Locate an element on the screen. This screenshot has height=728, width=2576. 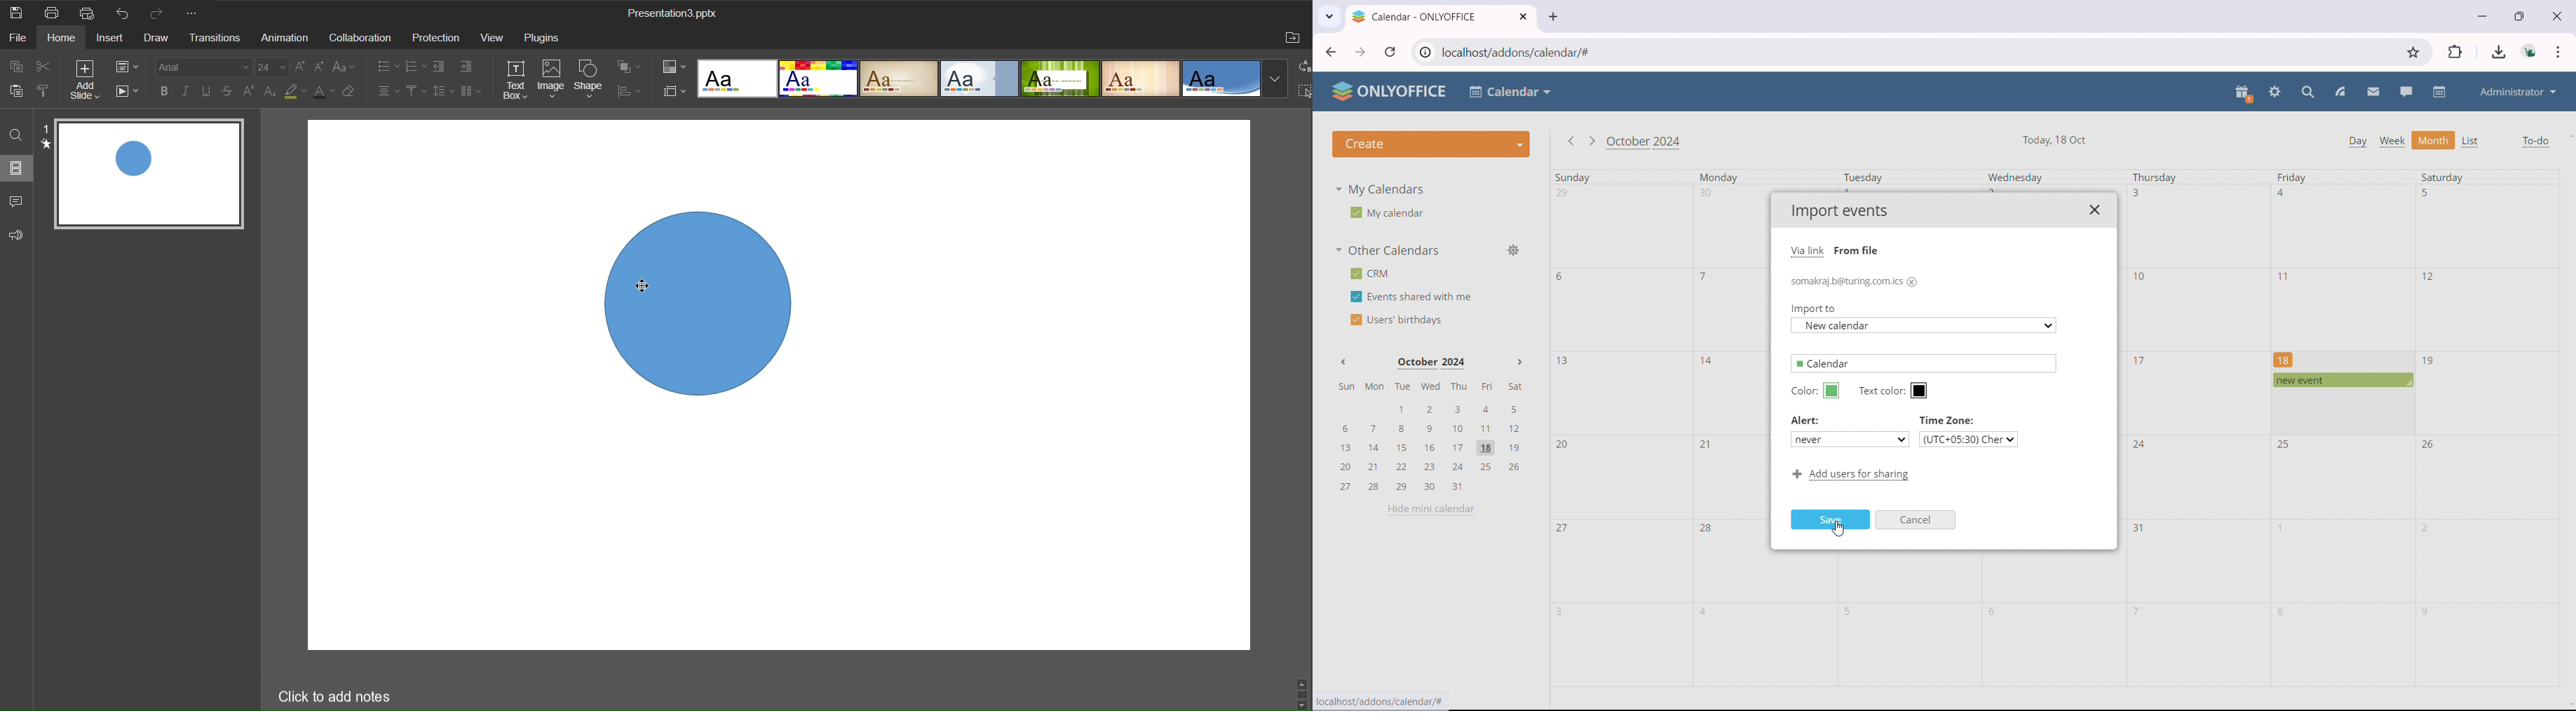
Color: is located at coordinates (1819, 390).